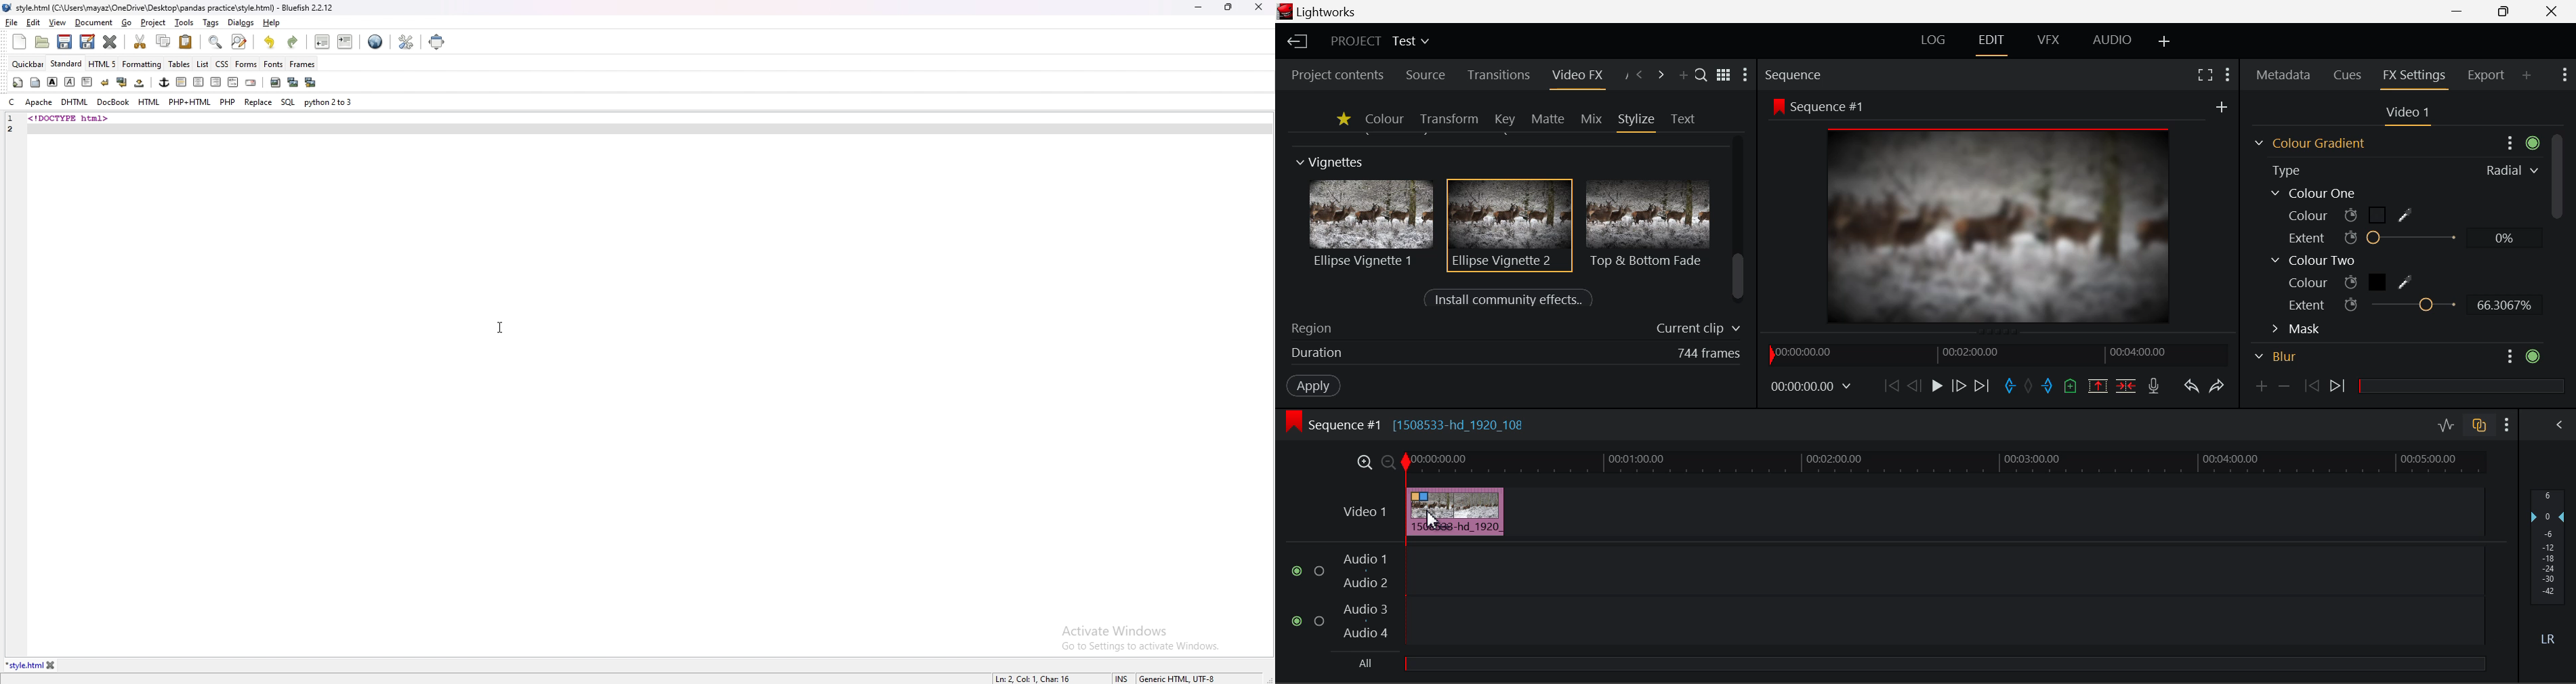 This screenshot has width=2576, height=700. Describe the element at coordinates (1504, 119) in the screenshot. I see `Key` at that location.